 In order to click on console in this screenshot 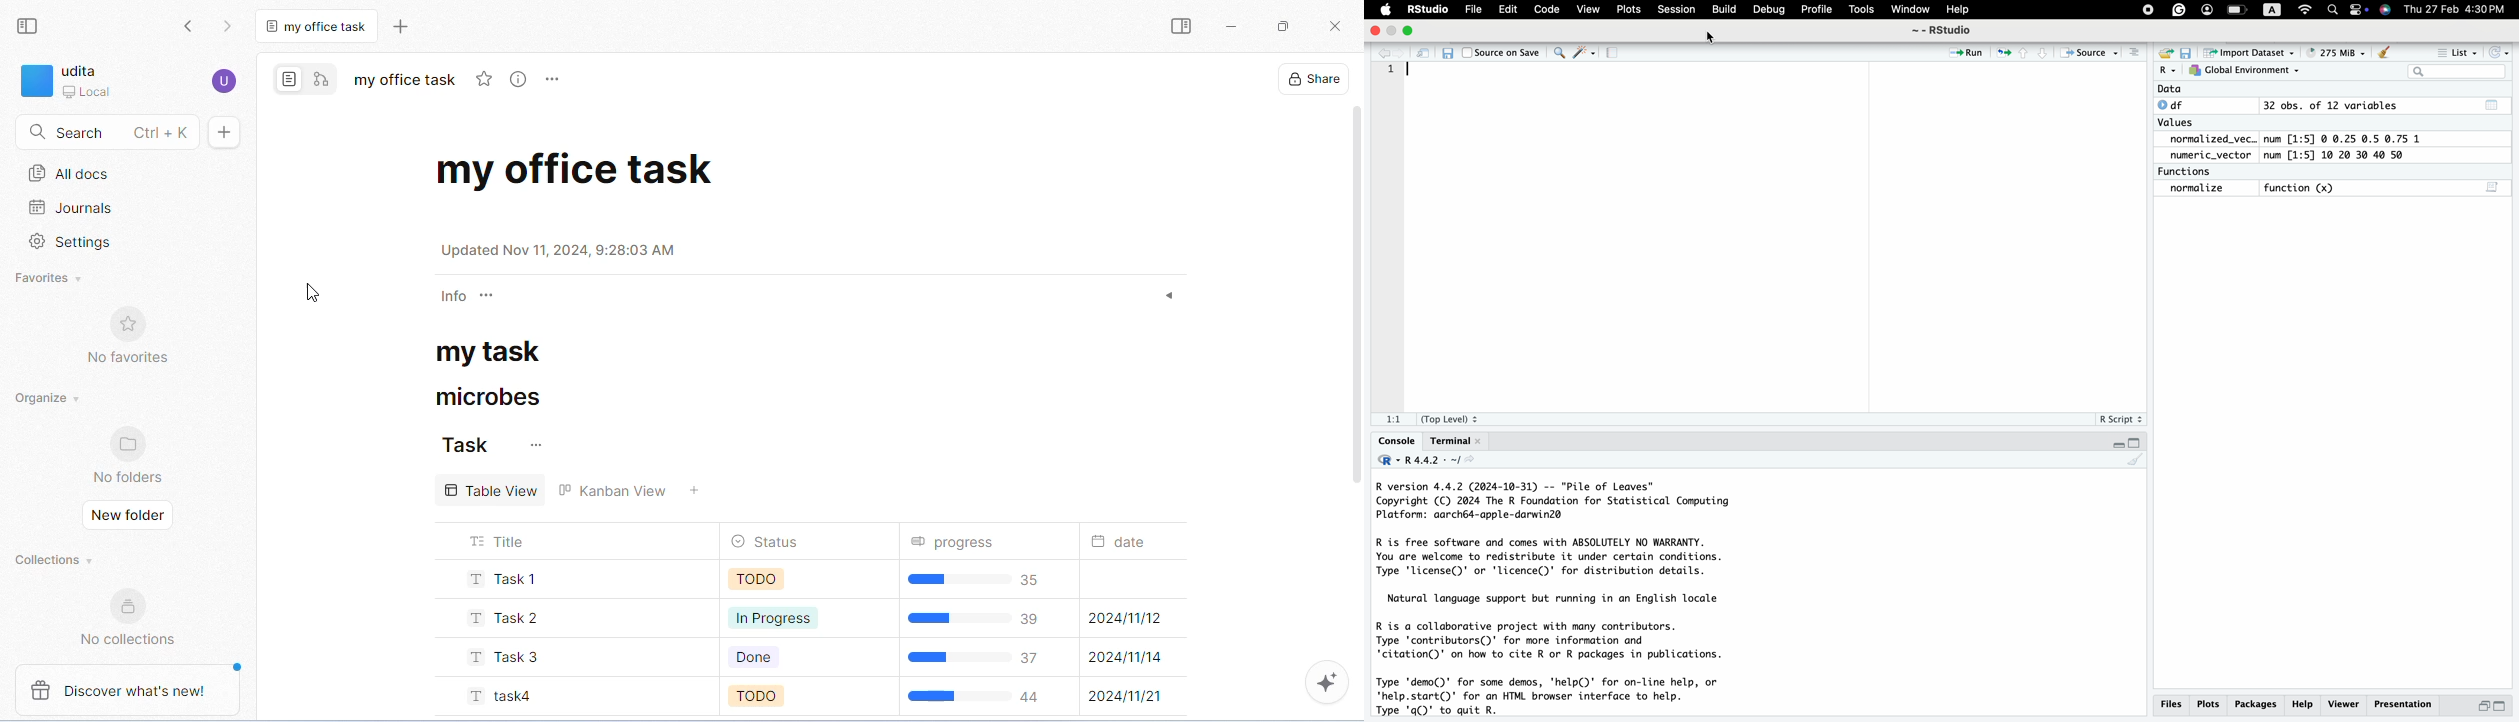, I will do `click(1390, 442)`.